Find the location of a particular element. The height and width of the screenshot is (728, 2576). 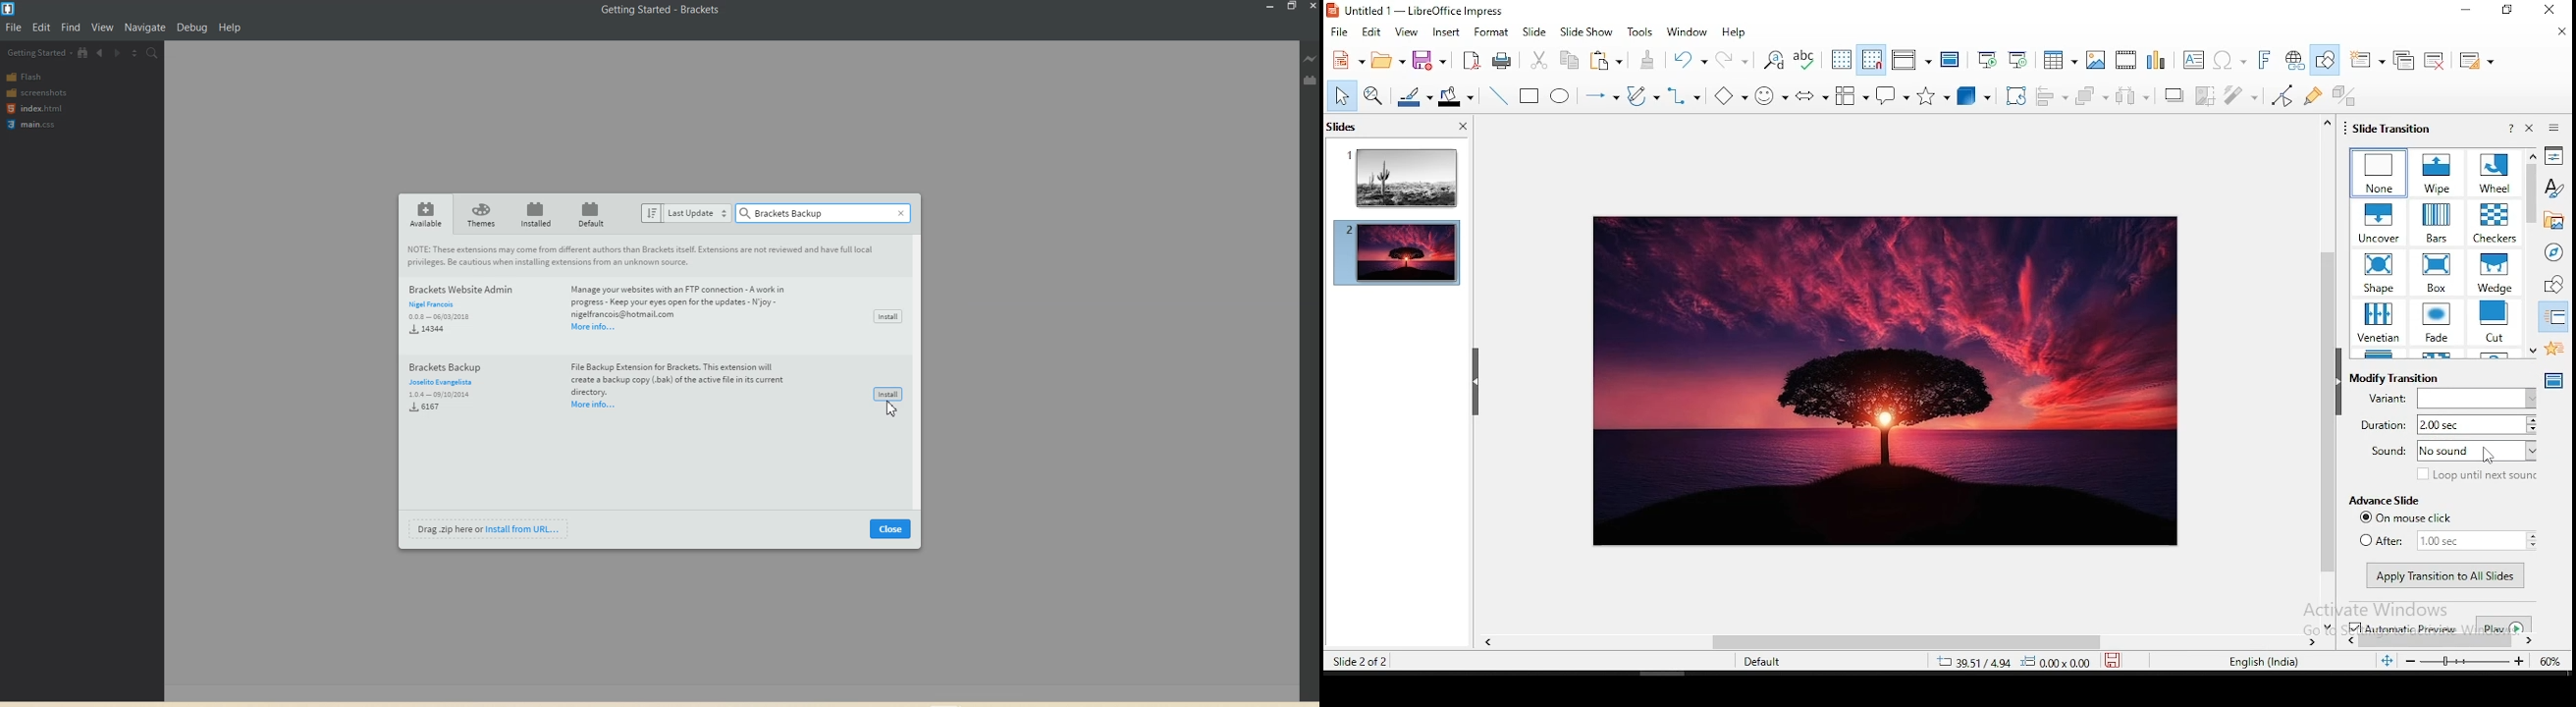

slide 2 of 2 is located at coordinates (1359, 664).